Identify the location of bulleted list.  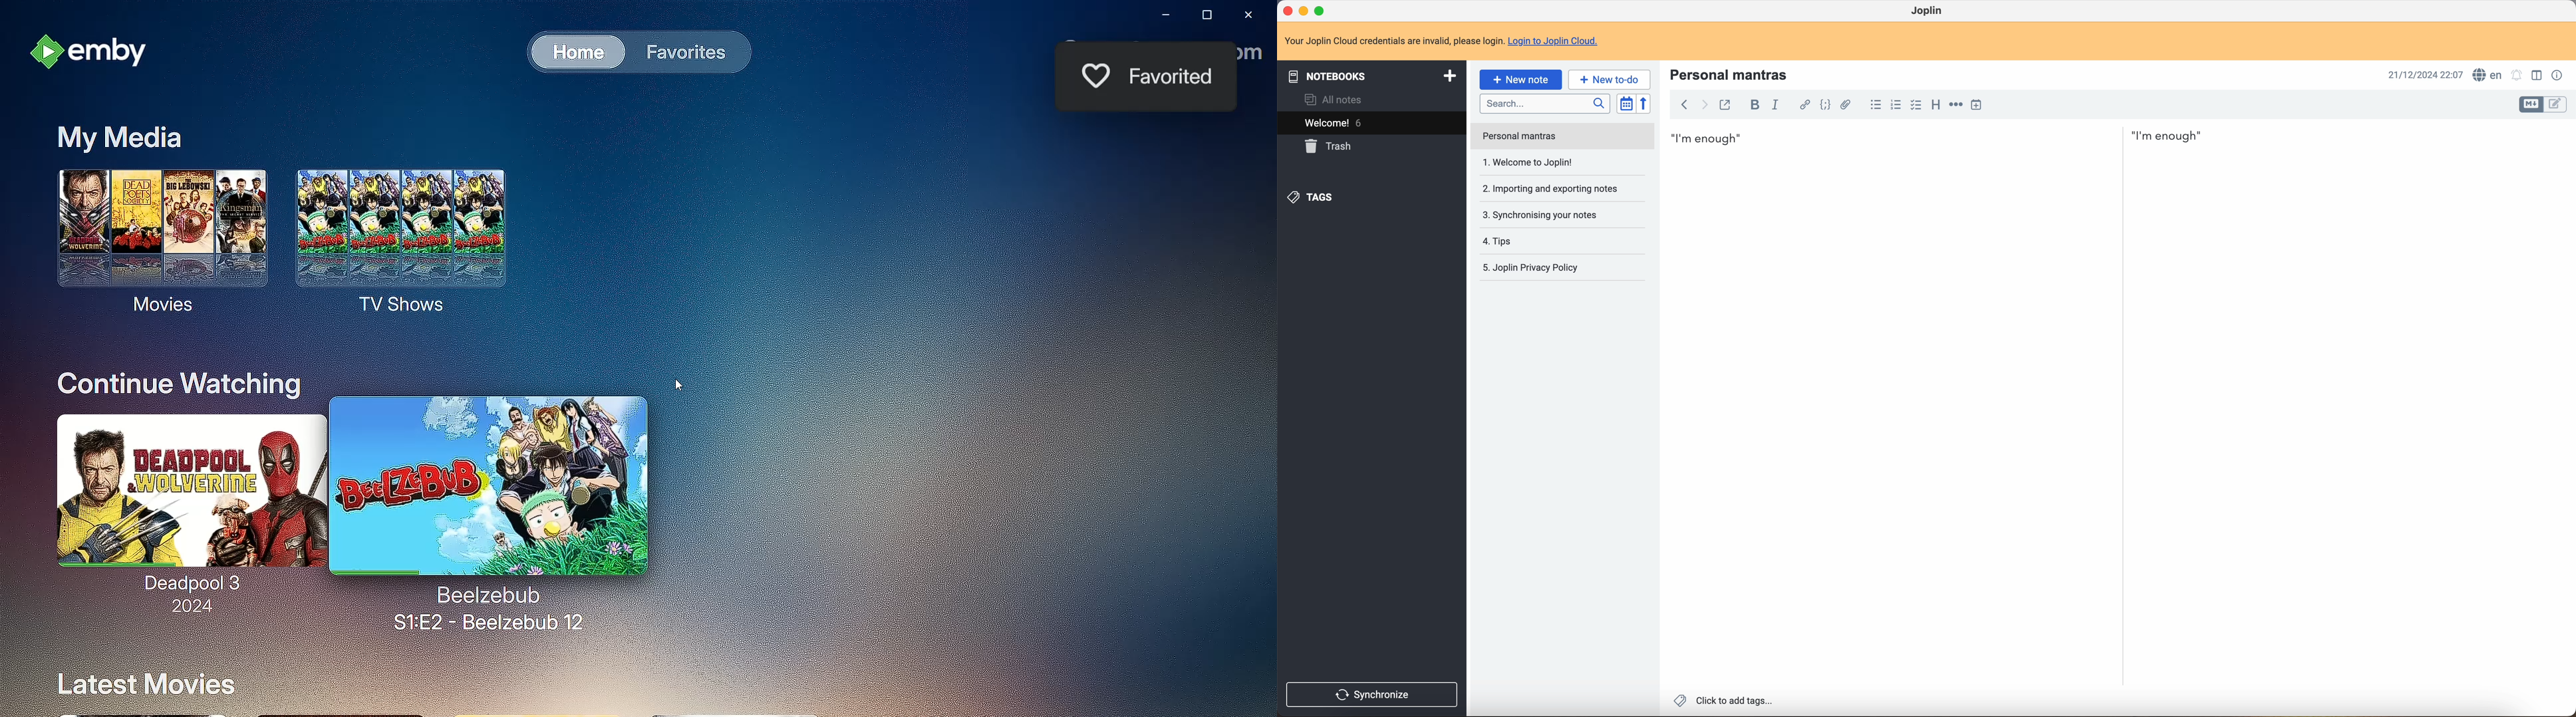
(1875, 105).